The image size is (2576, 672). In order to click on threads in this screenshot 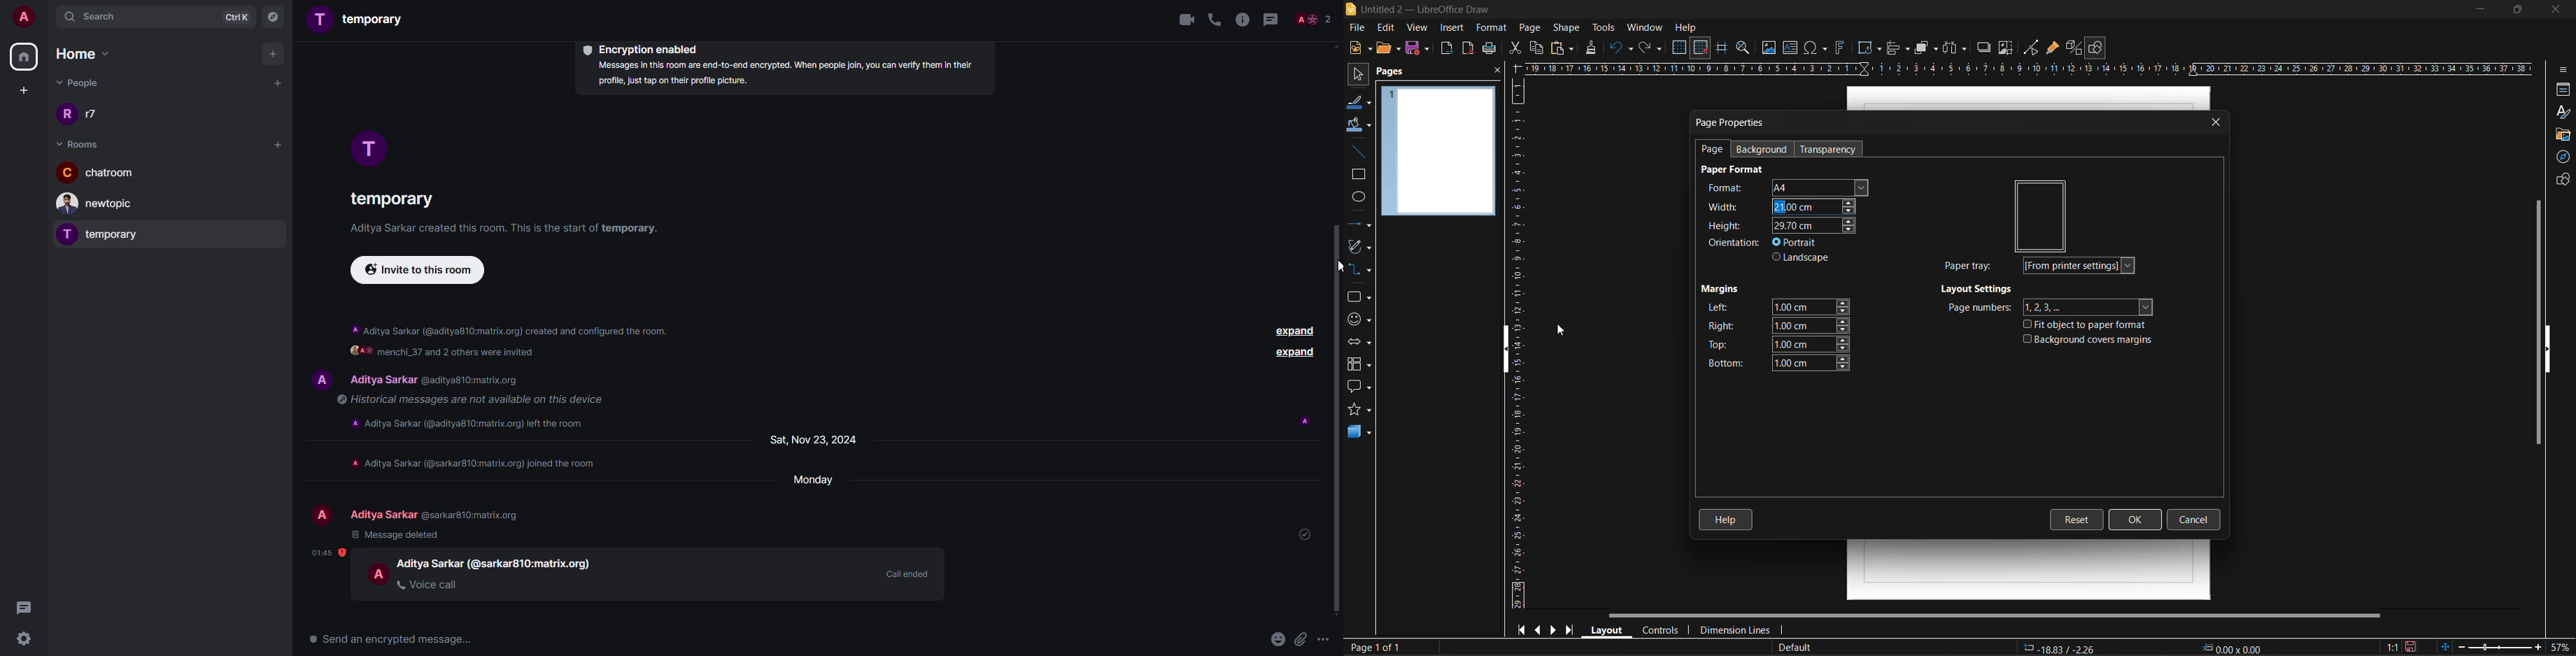, I will do `click(27, 606)`.